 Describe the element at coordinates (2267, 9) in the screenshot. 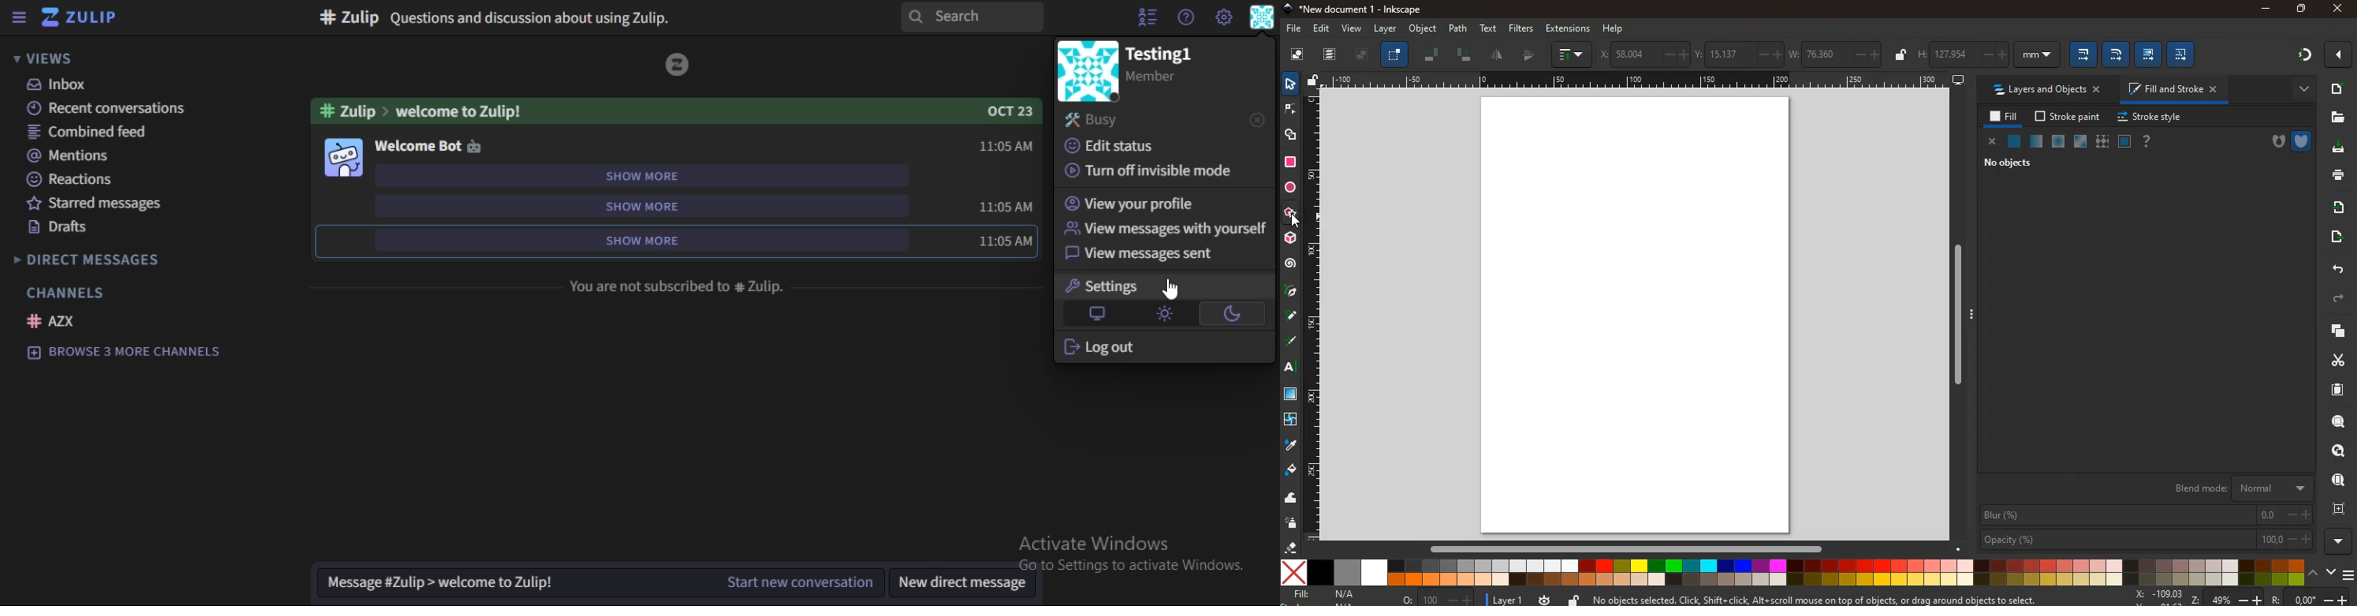

I see `minimize` at that location.